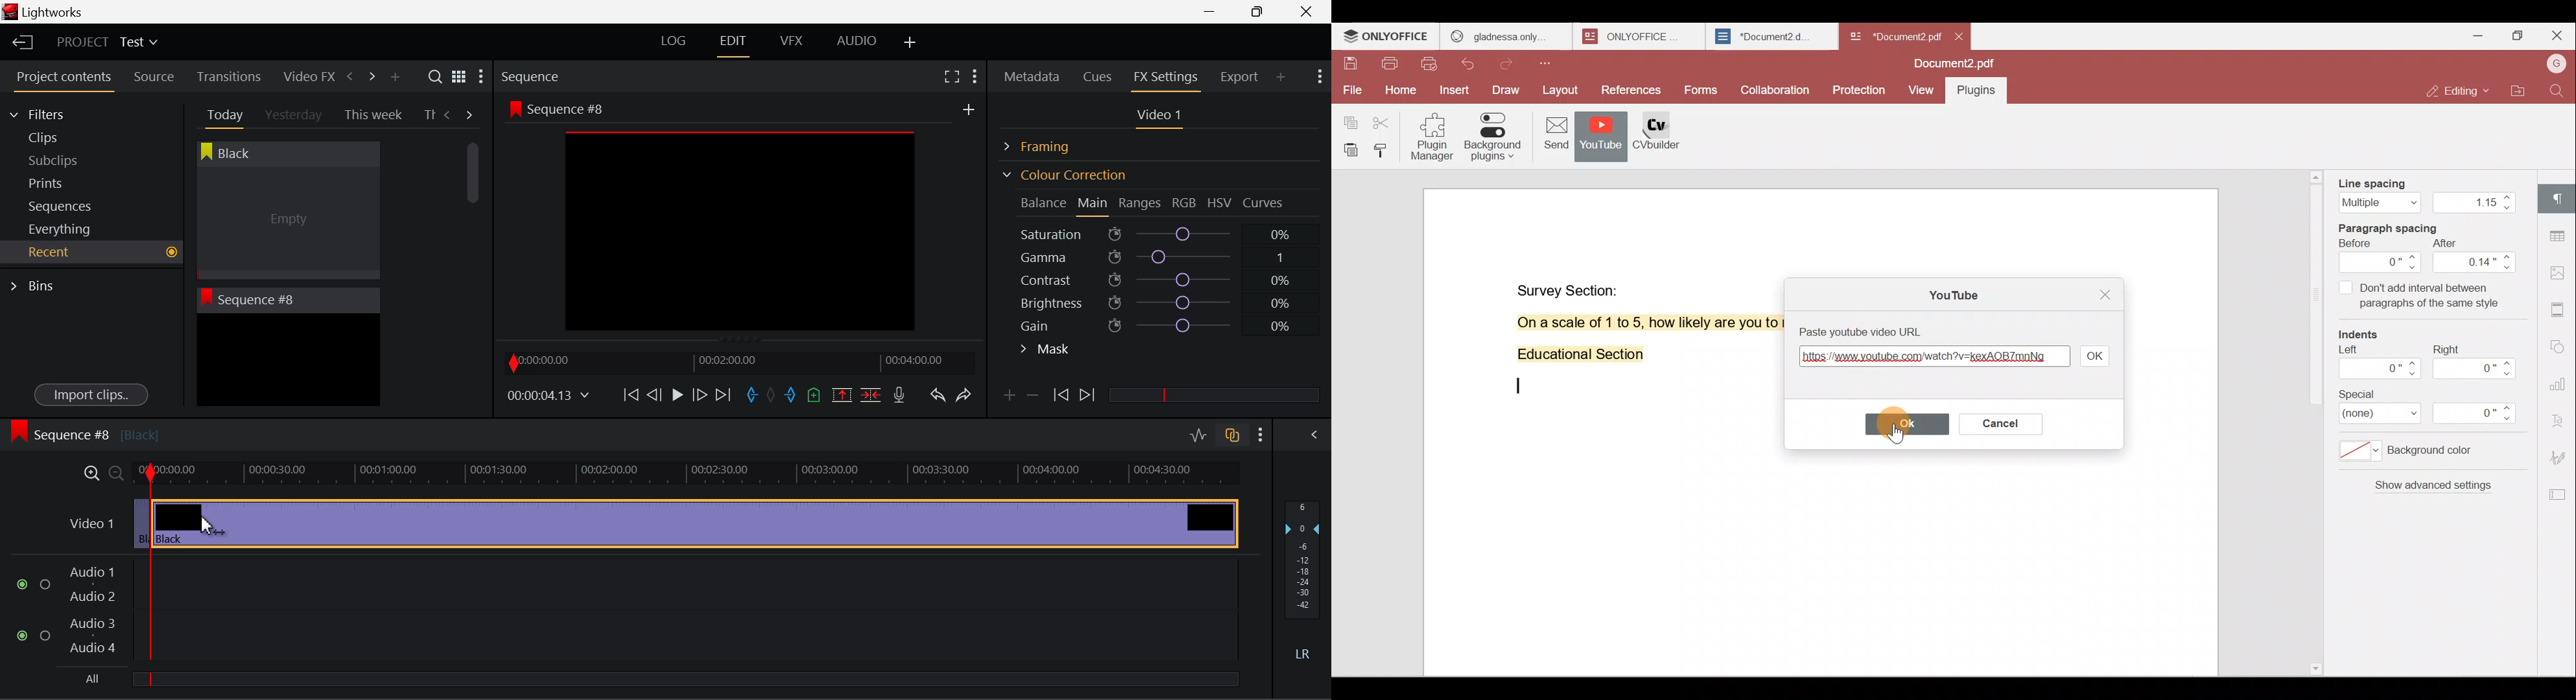 This screenshot has height=700, width=2576. What do you see at coordinates (2401, 226) in the screenshot?
I see `Paragraph spacing` at bounding box center [2401, 226].